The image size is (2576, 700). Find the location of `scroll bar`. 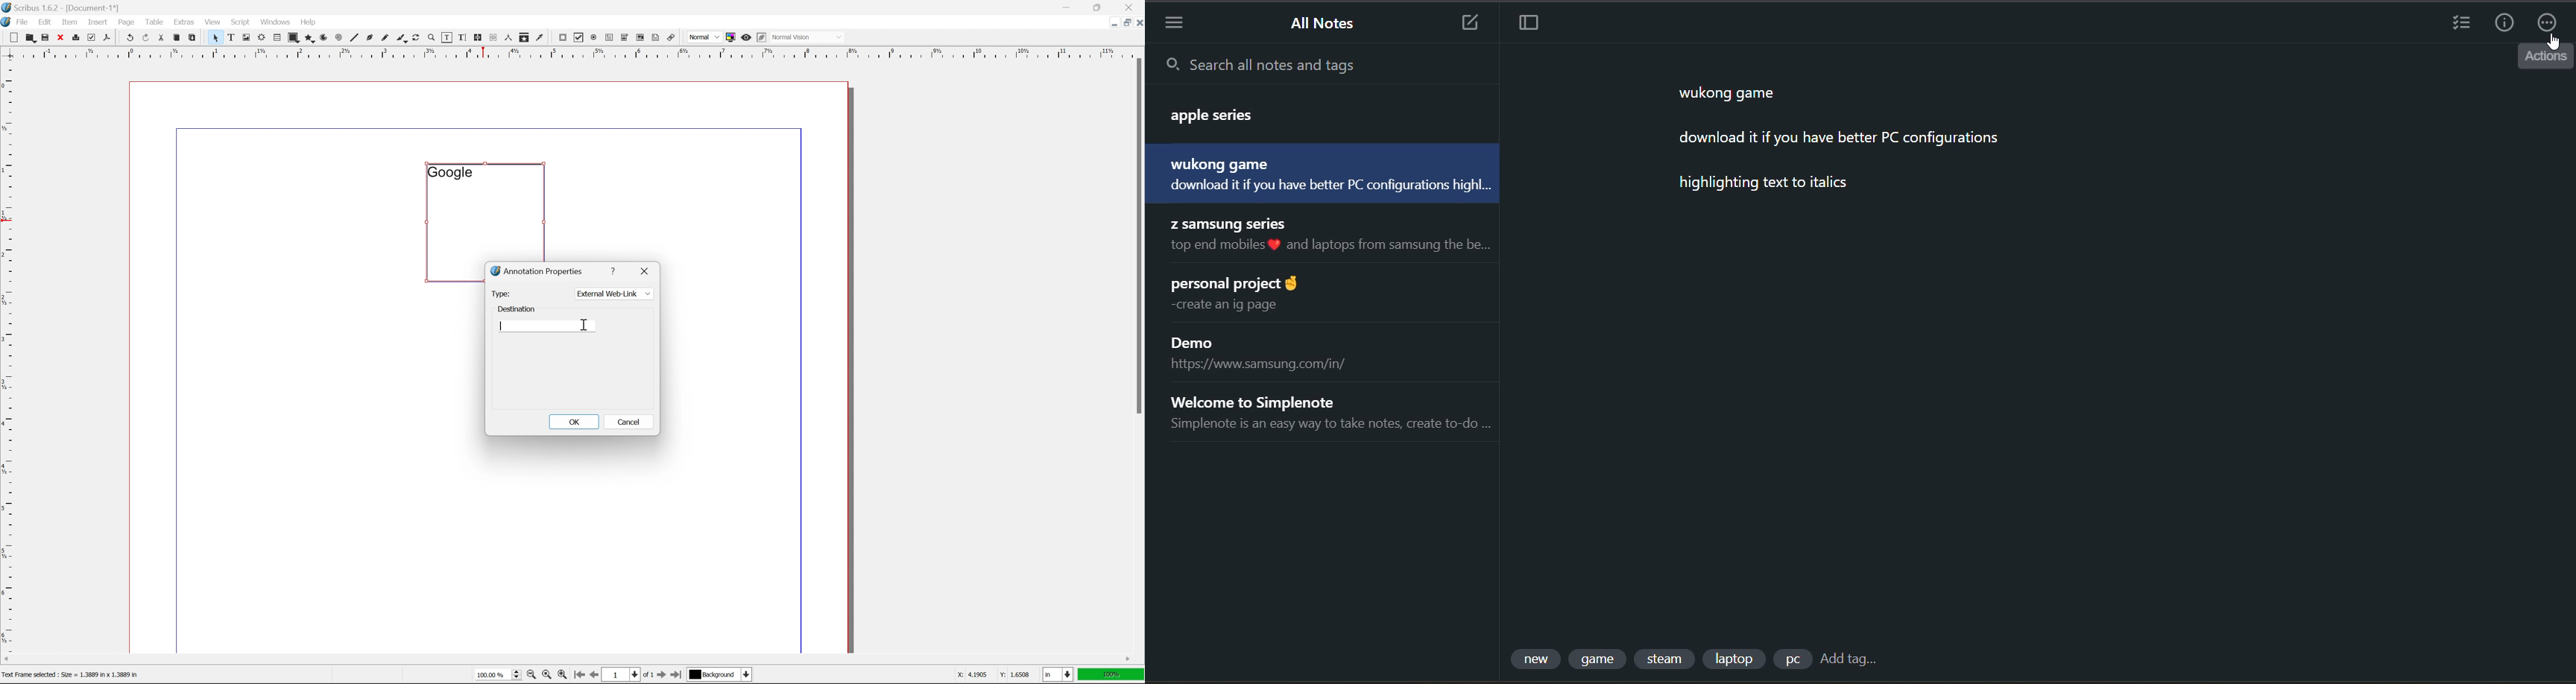

scroll bar is located at coordinates (1137, 235).